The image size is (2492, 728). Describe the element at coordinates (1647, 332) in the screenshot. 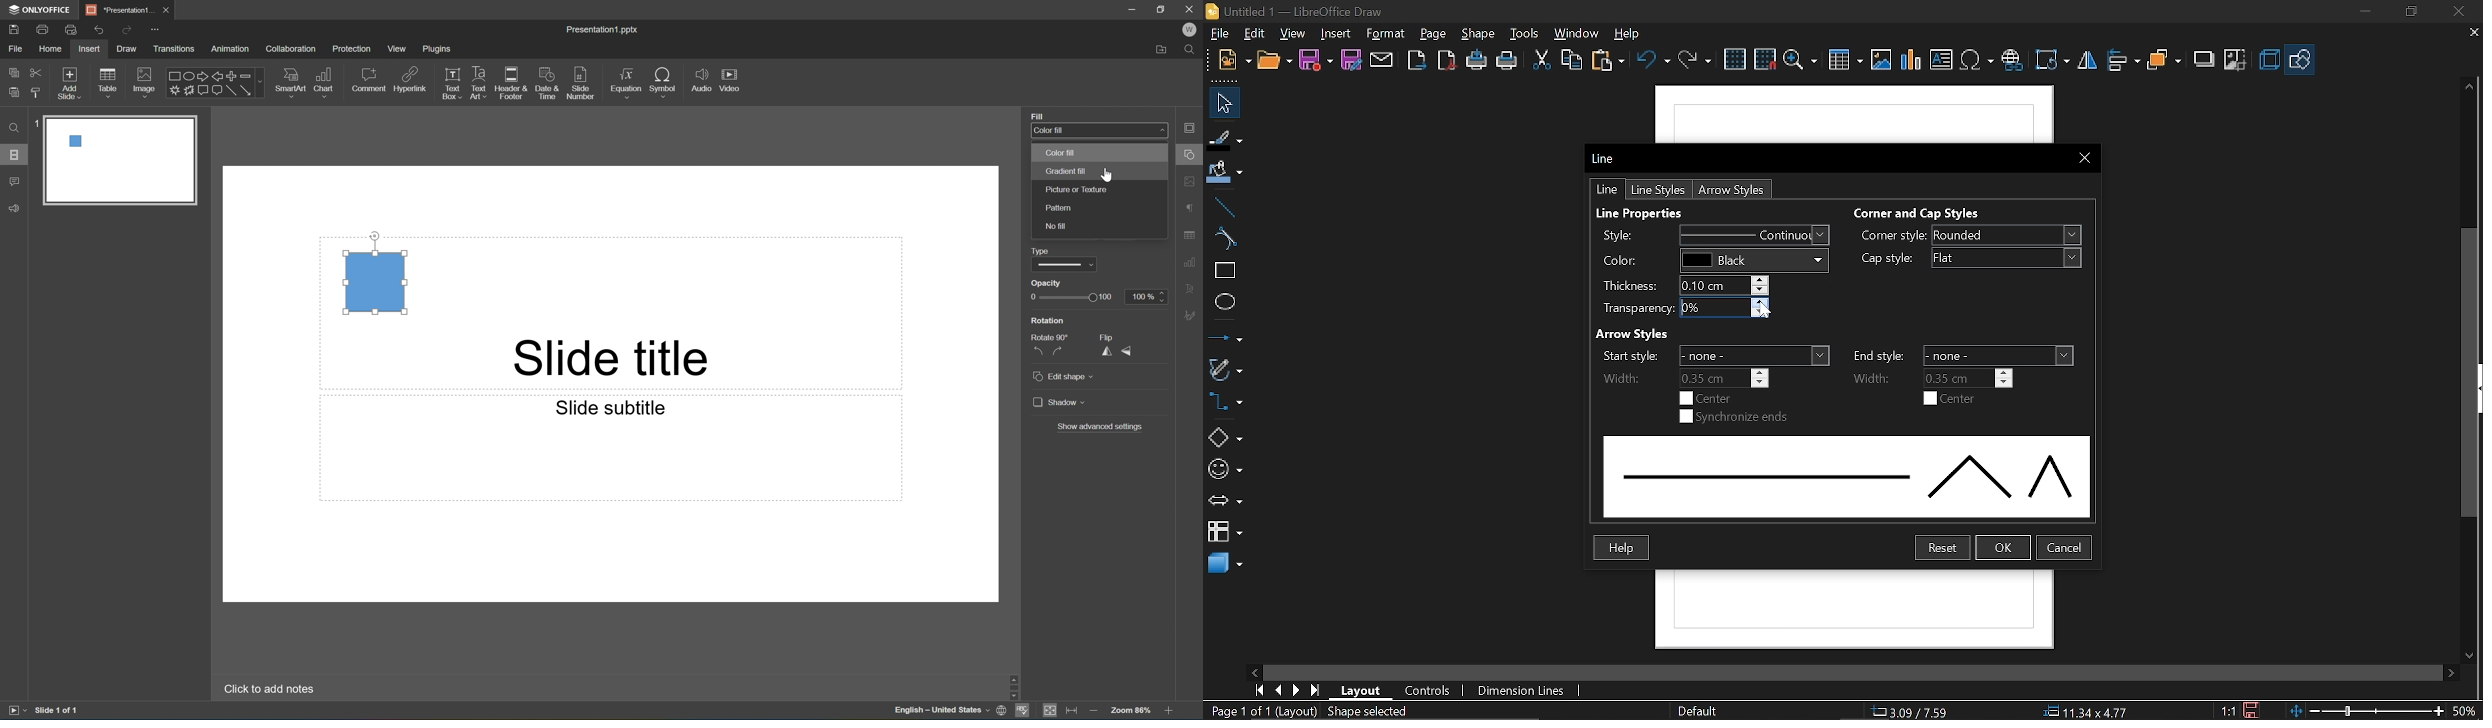

I see `Arrow Styles` at that location.